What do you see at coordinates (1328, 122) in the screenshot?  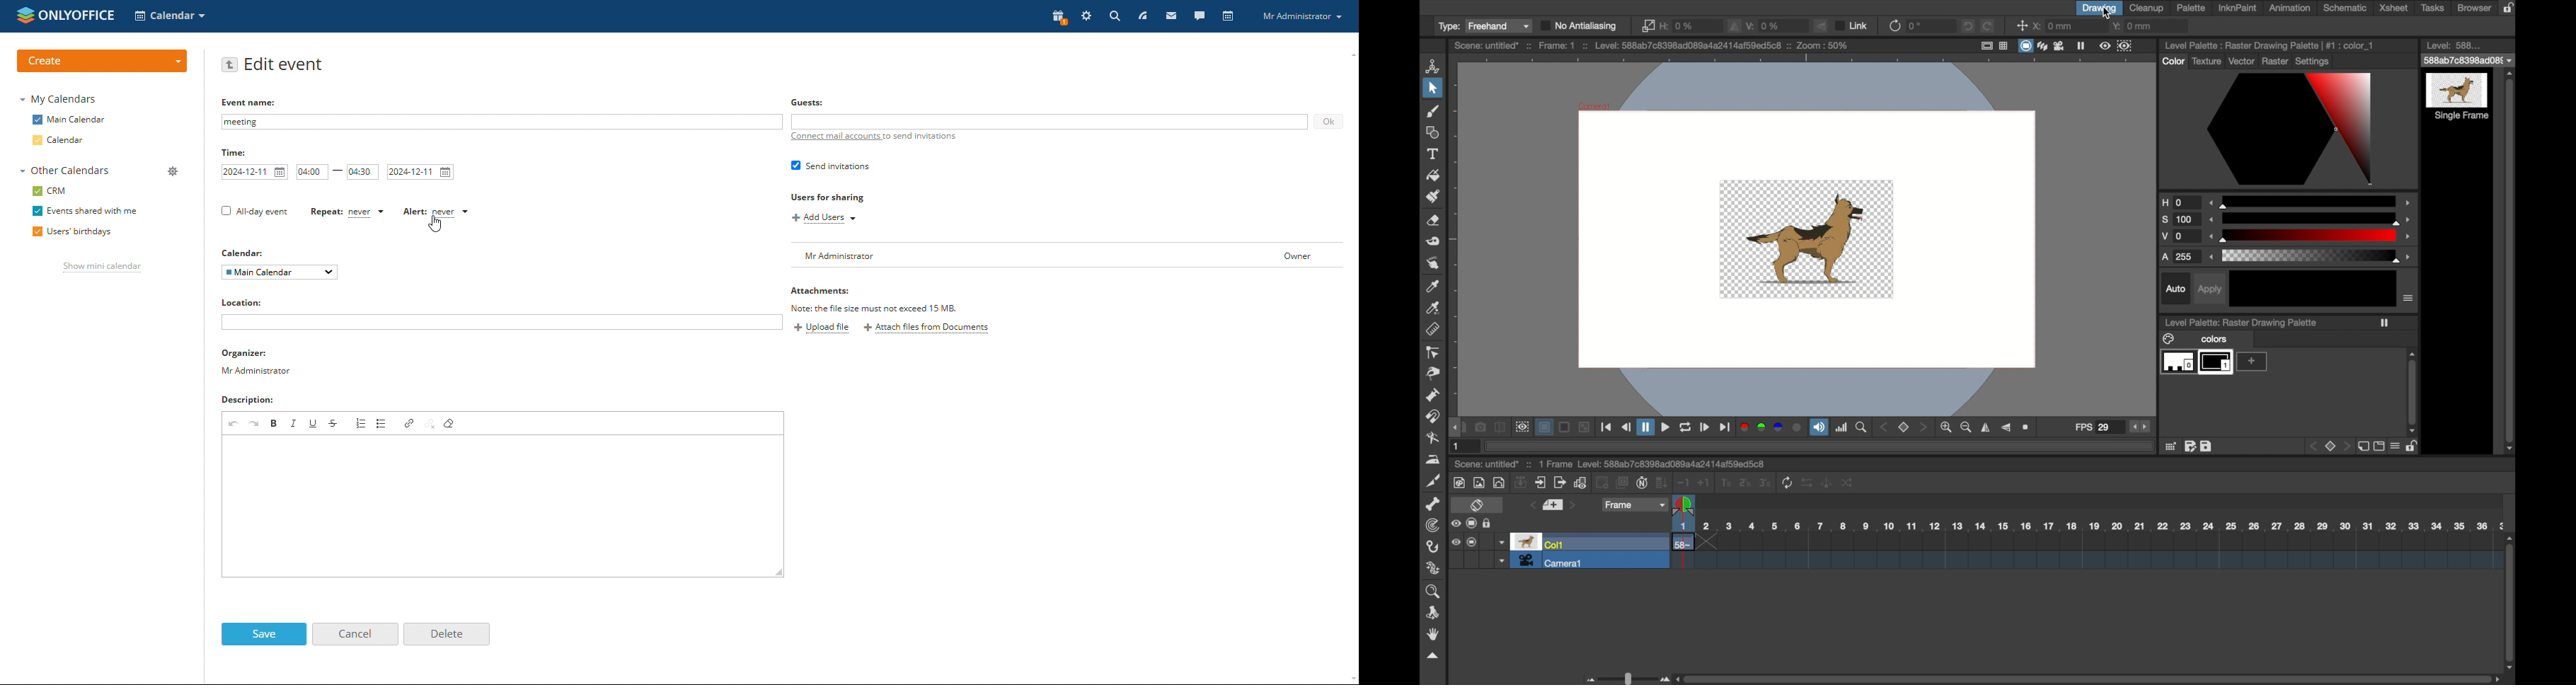 I see `ok` at bounding box center [1328, 122].